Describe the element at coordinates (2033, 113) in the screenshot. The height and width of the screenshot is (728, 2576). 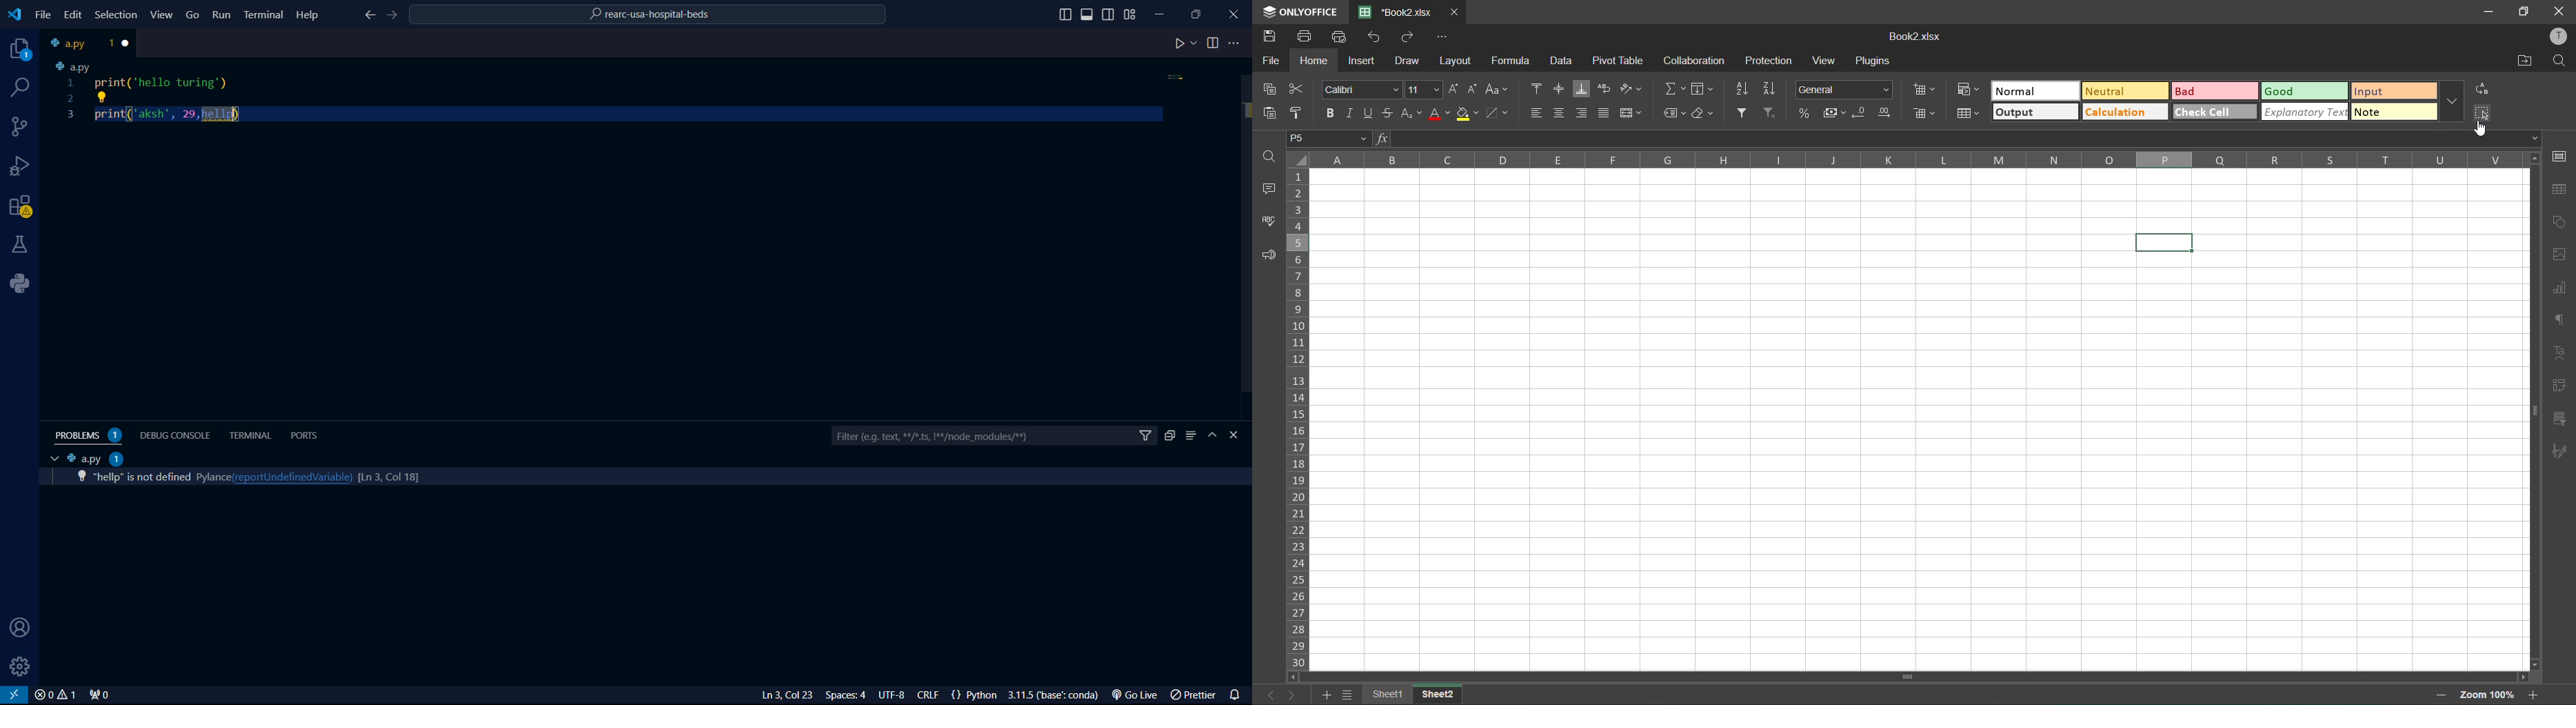
I see `output` at that location.